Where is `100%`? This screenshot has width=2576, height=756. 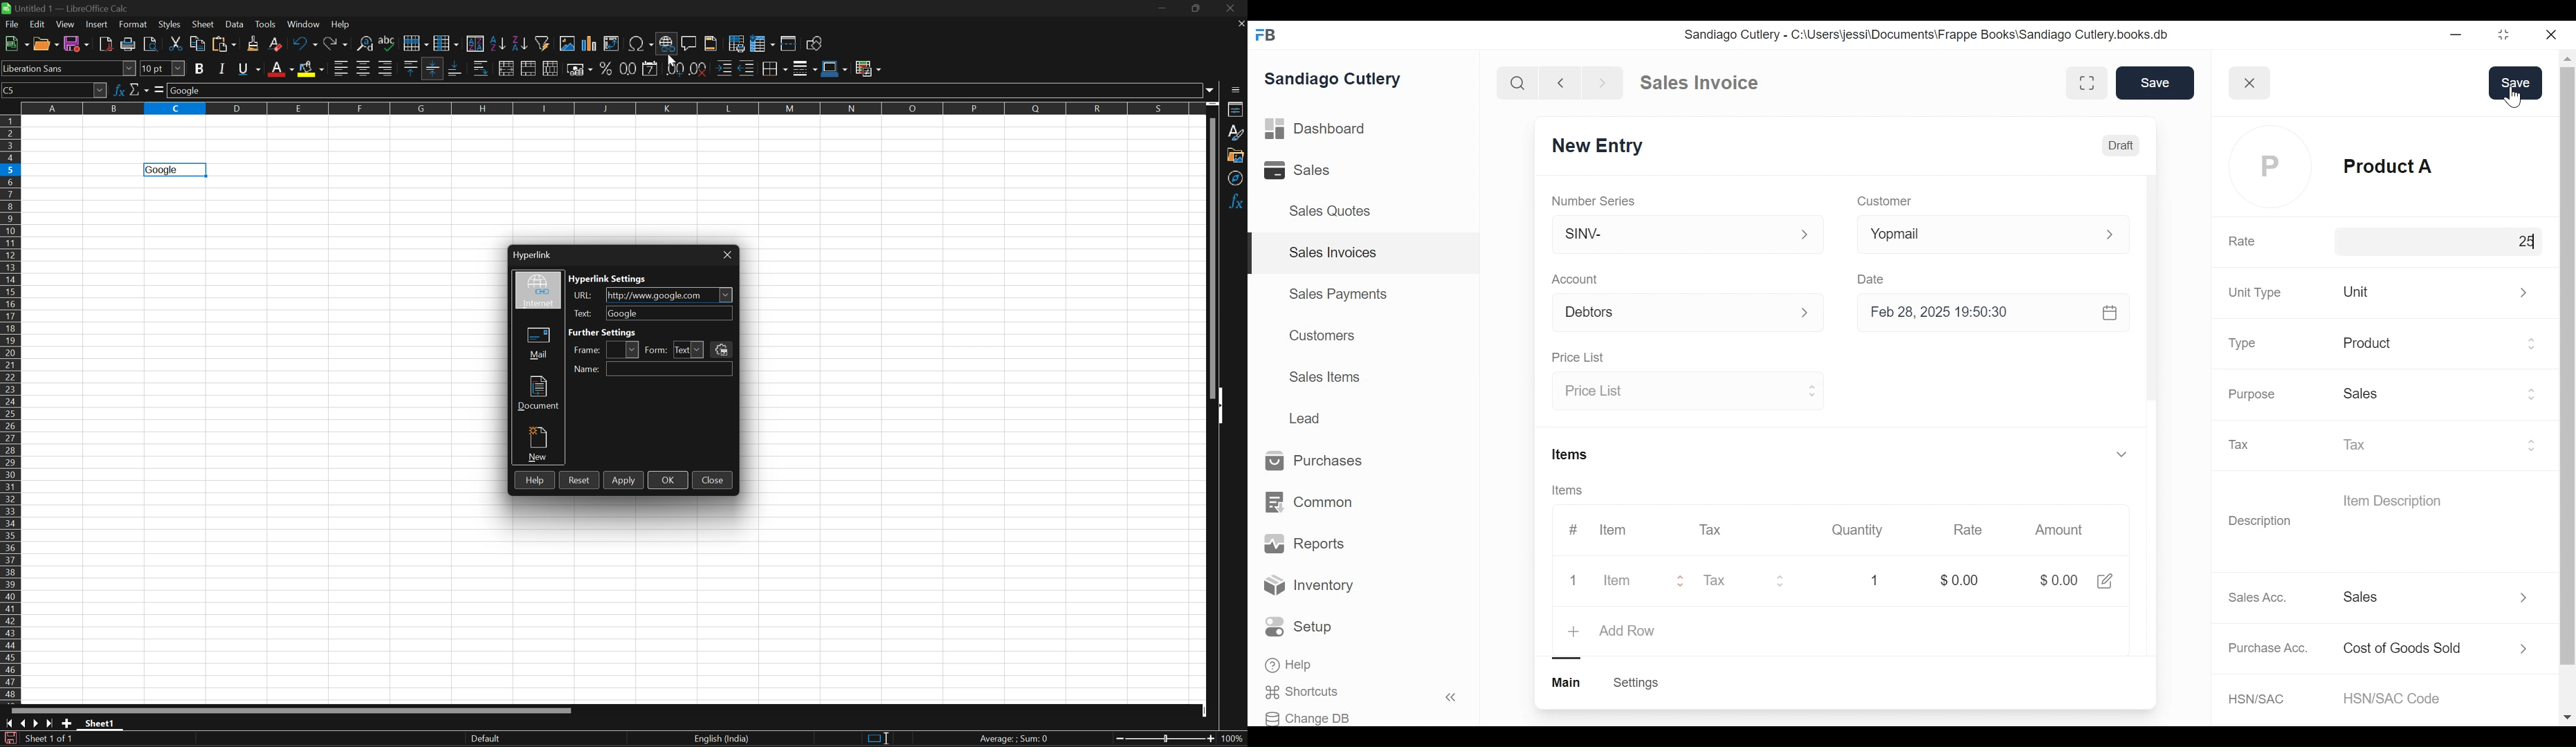
100% is located at coordinates (1233, 739).